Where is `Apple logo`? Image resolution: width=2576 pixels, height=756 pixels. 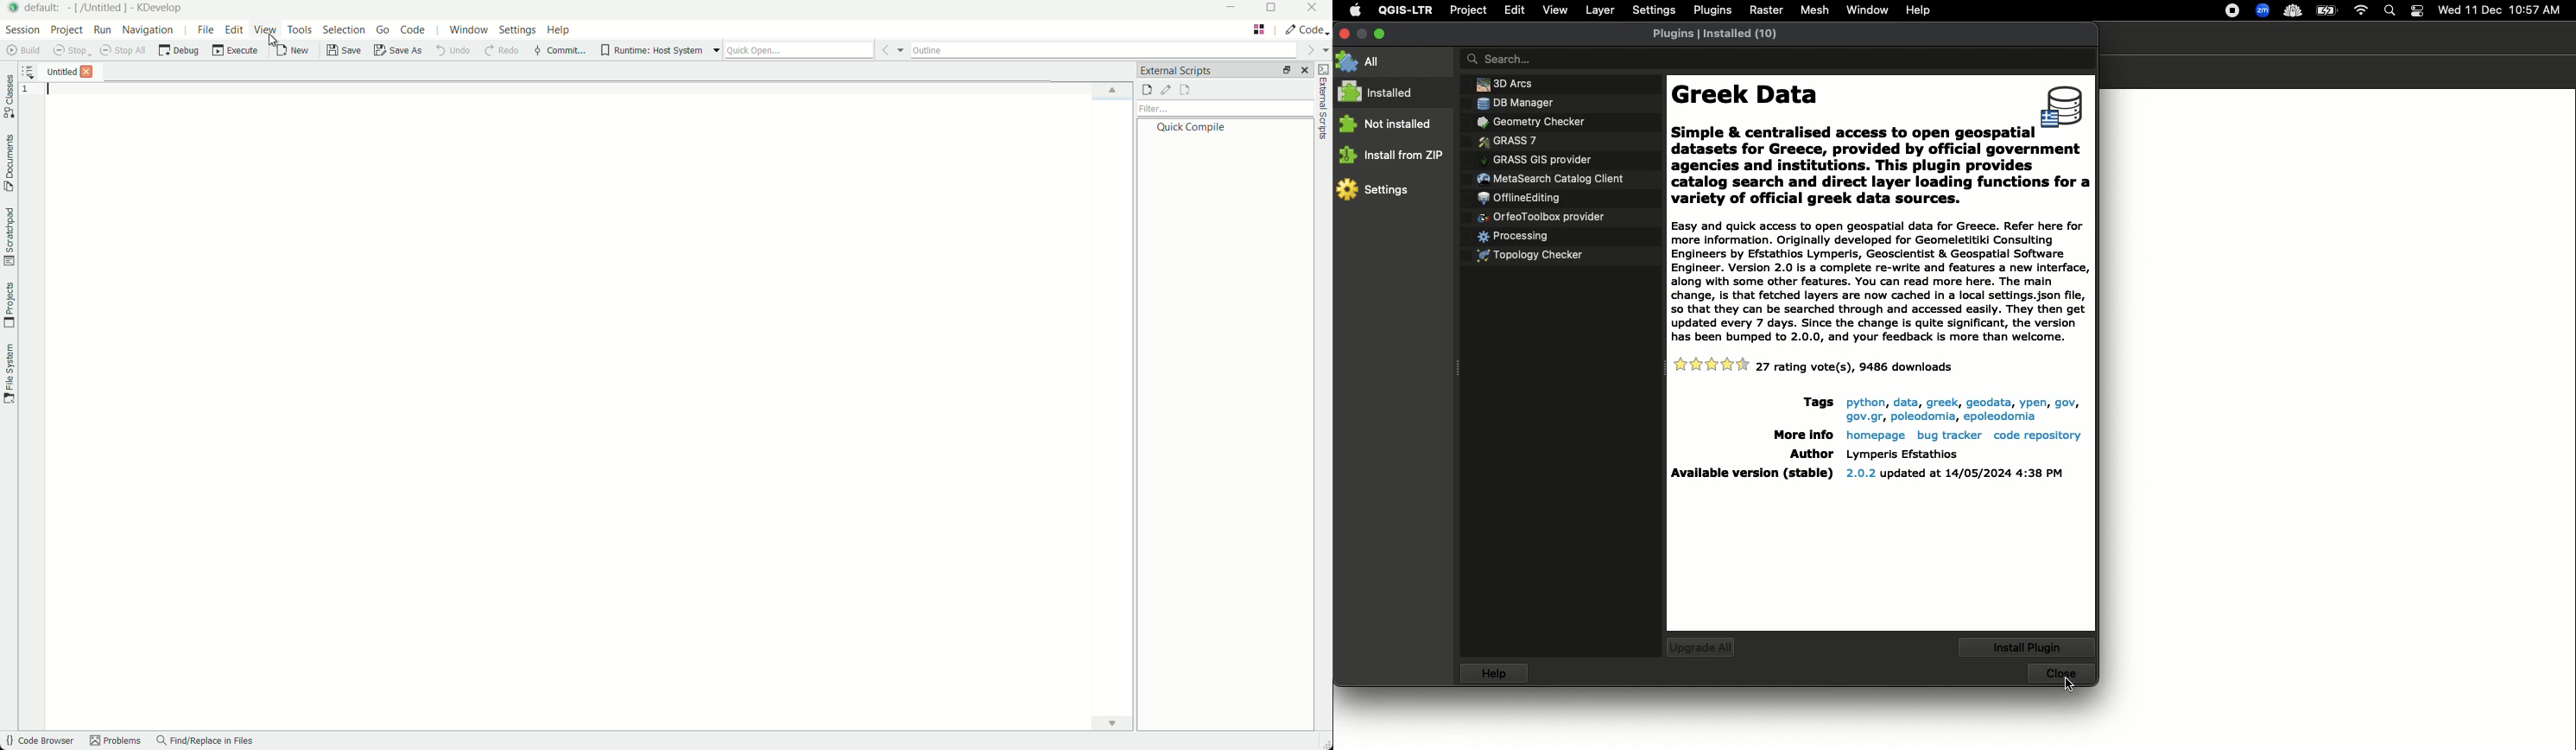 Apple logo is located at coordinates (1355, 11).